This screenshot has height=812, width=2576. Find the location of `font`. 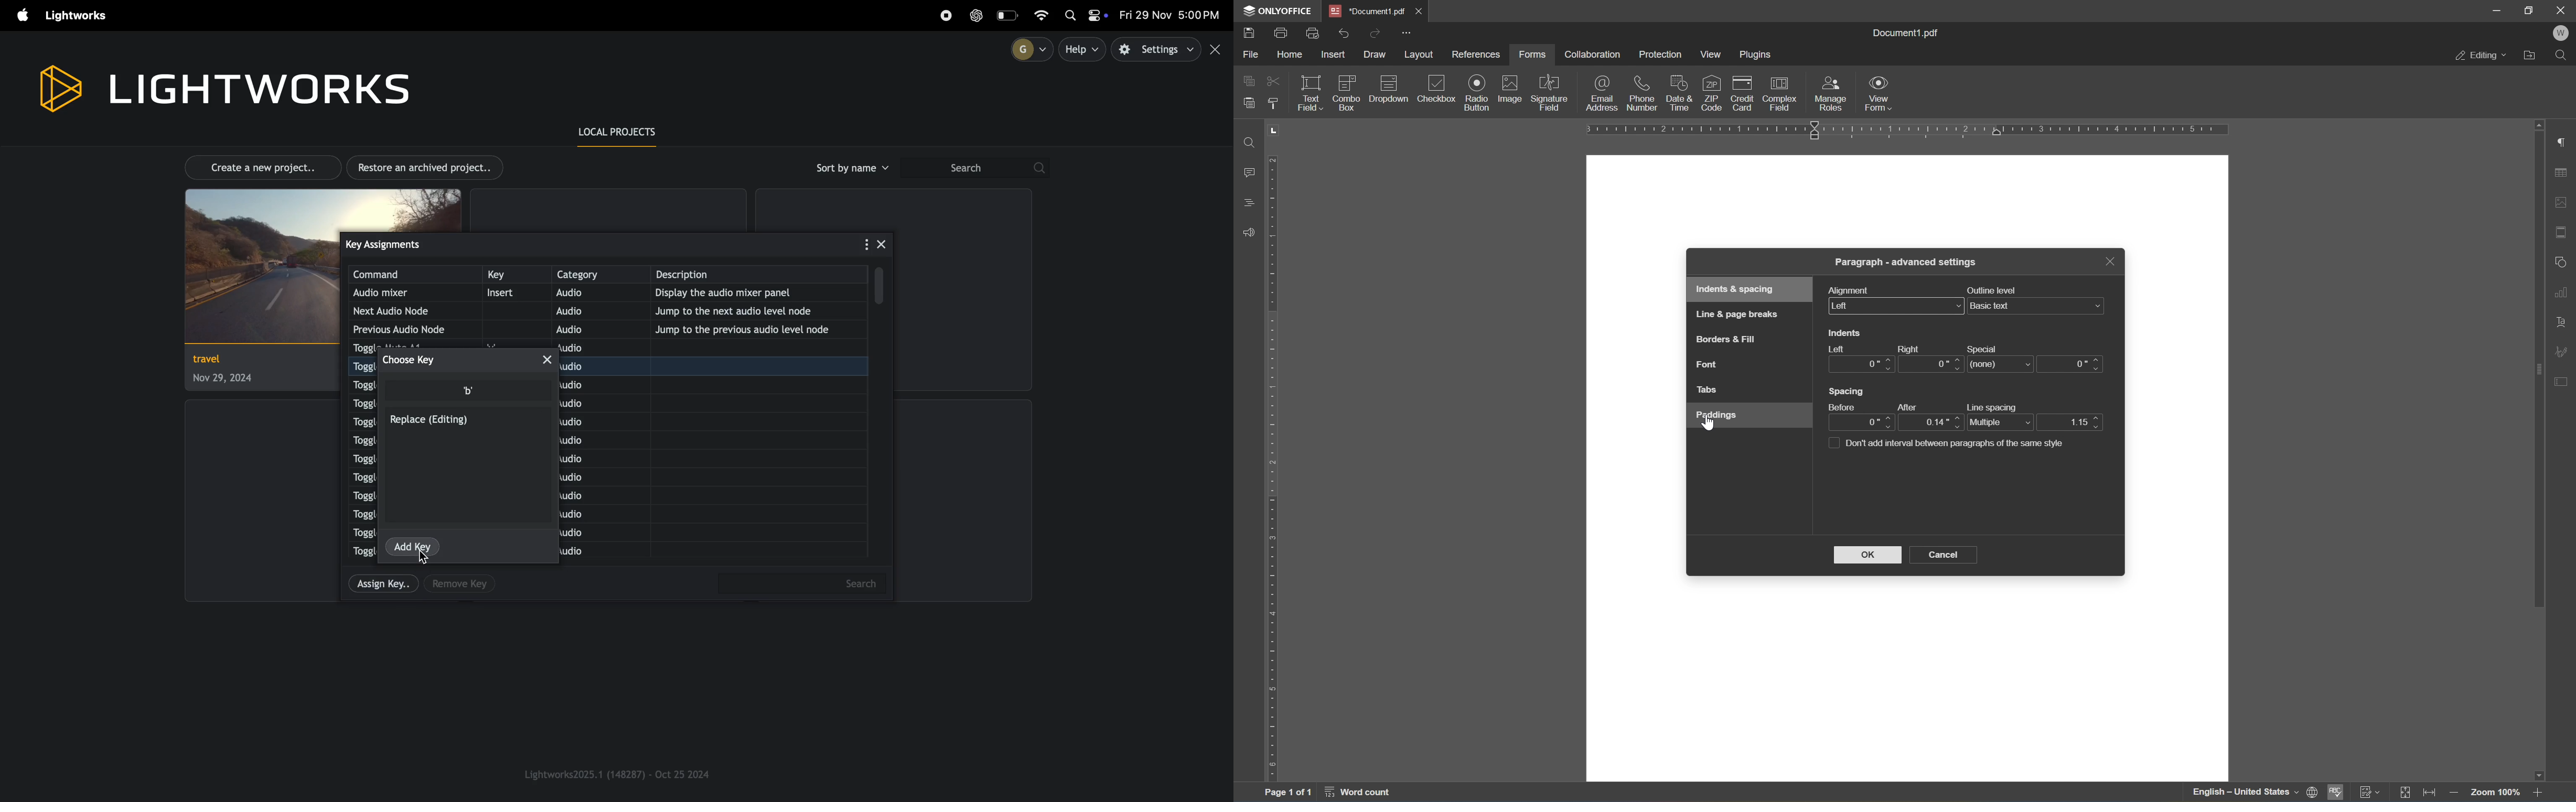

font is located at coordinates (1709, 364).